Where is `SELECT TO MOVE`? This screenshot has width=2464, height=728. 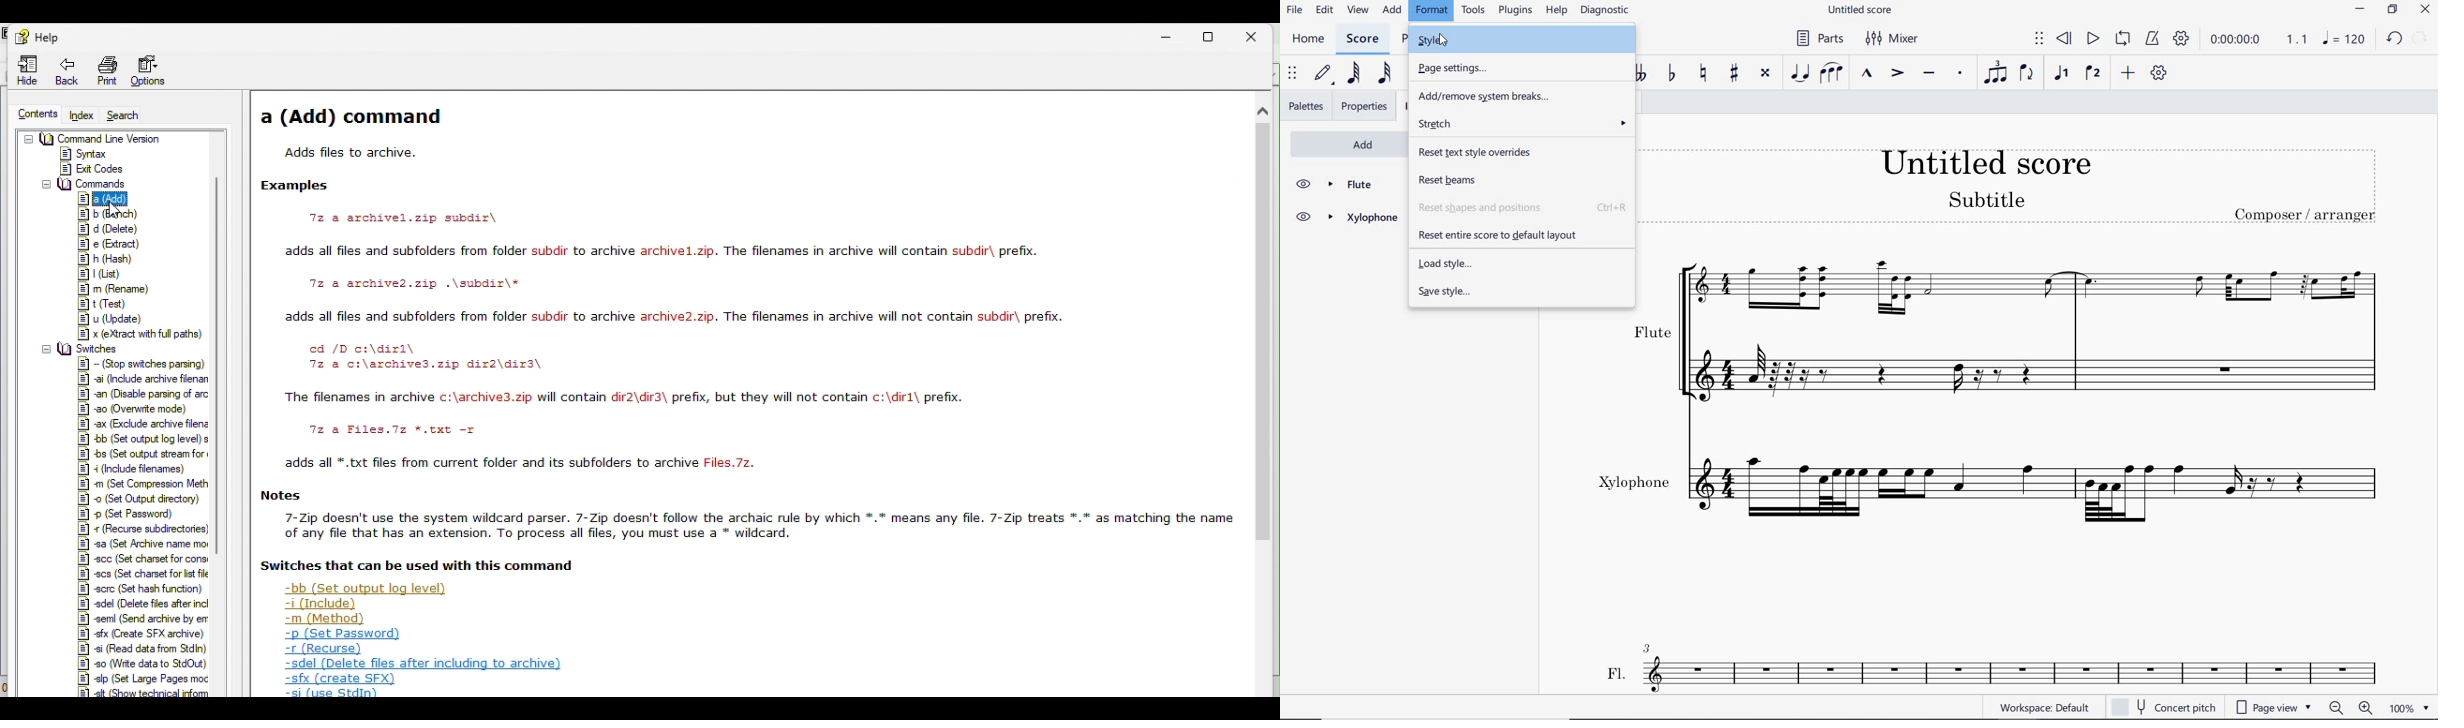
SELECT TO MOVE is located at coordinates (2040, 39).